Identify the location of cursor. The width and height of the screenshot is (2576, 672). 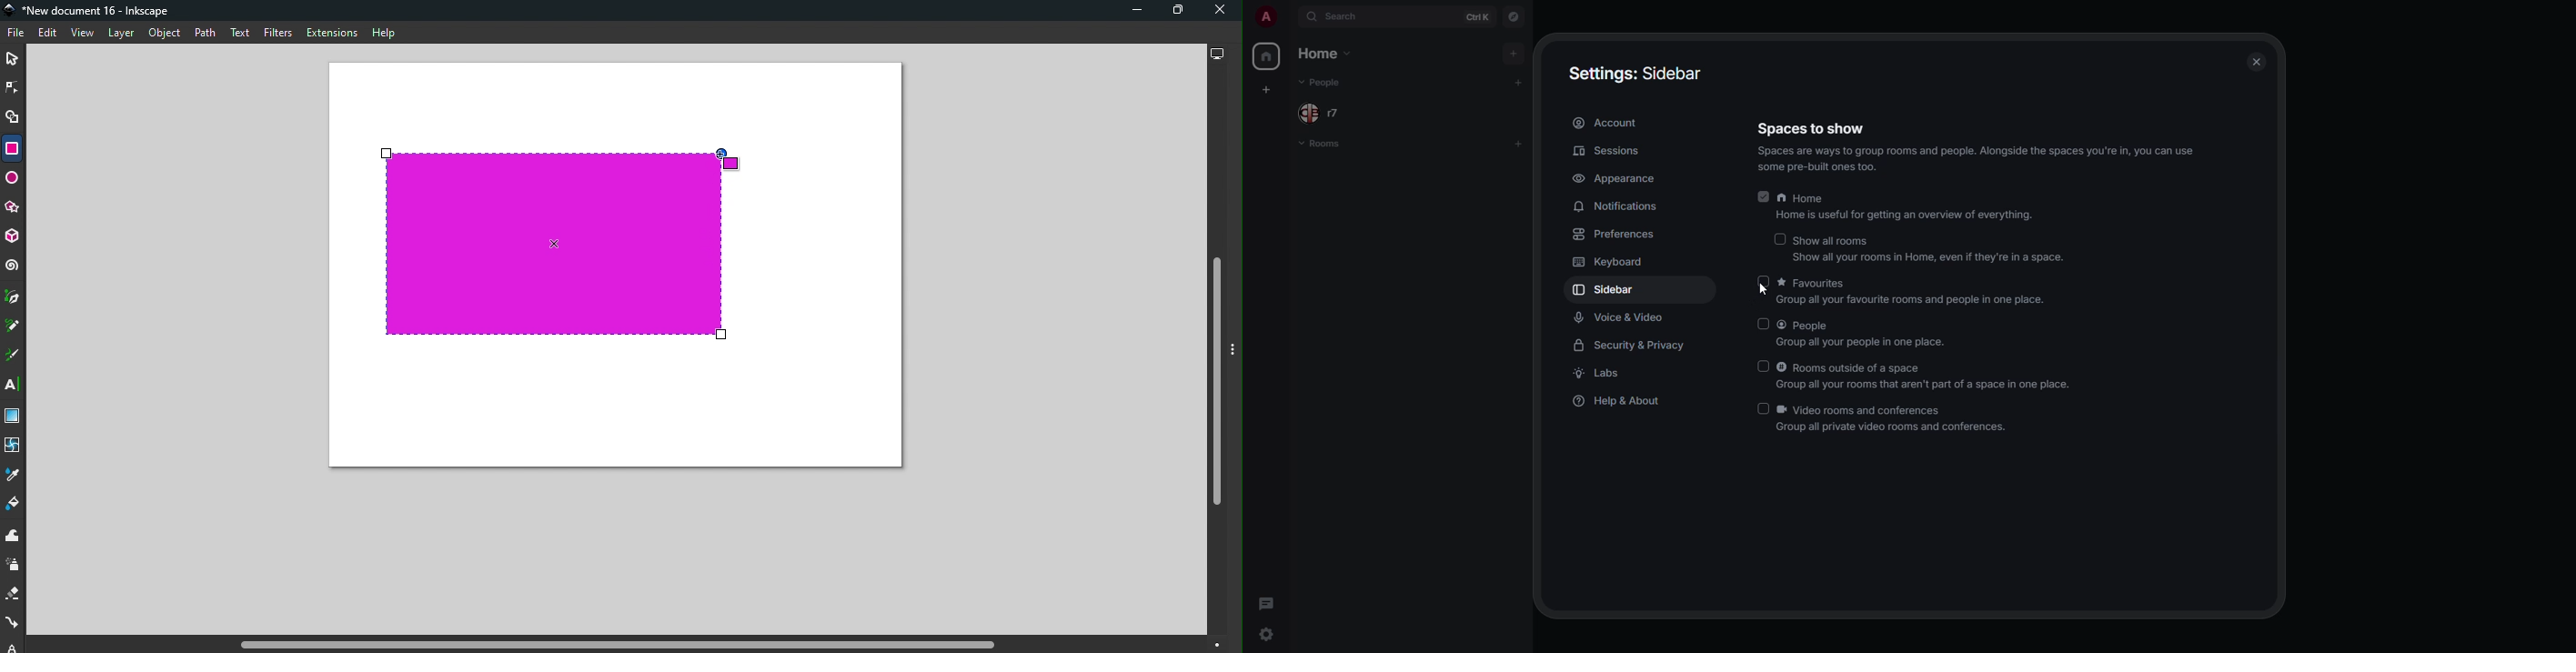
(1768, 290).